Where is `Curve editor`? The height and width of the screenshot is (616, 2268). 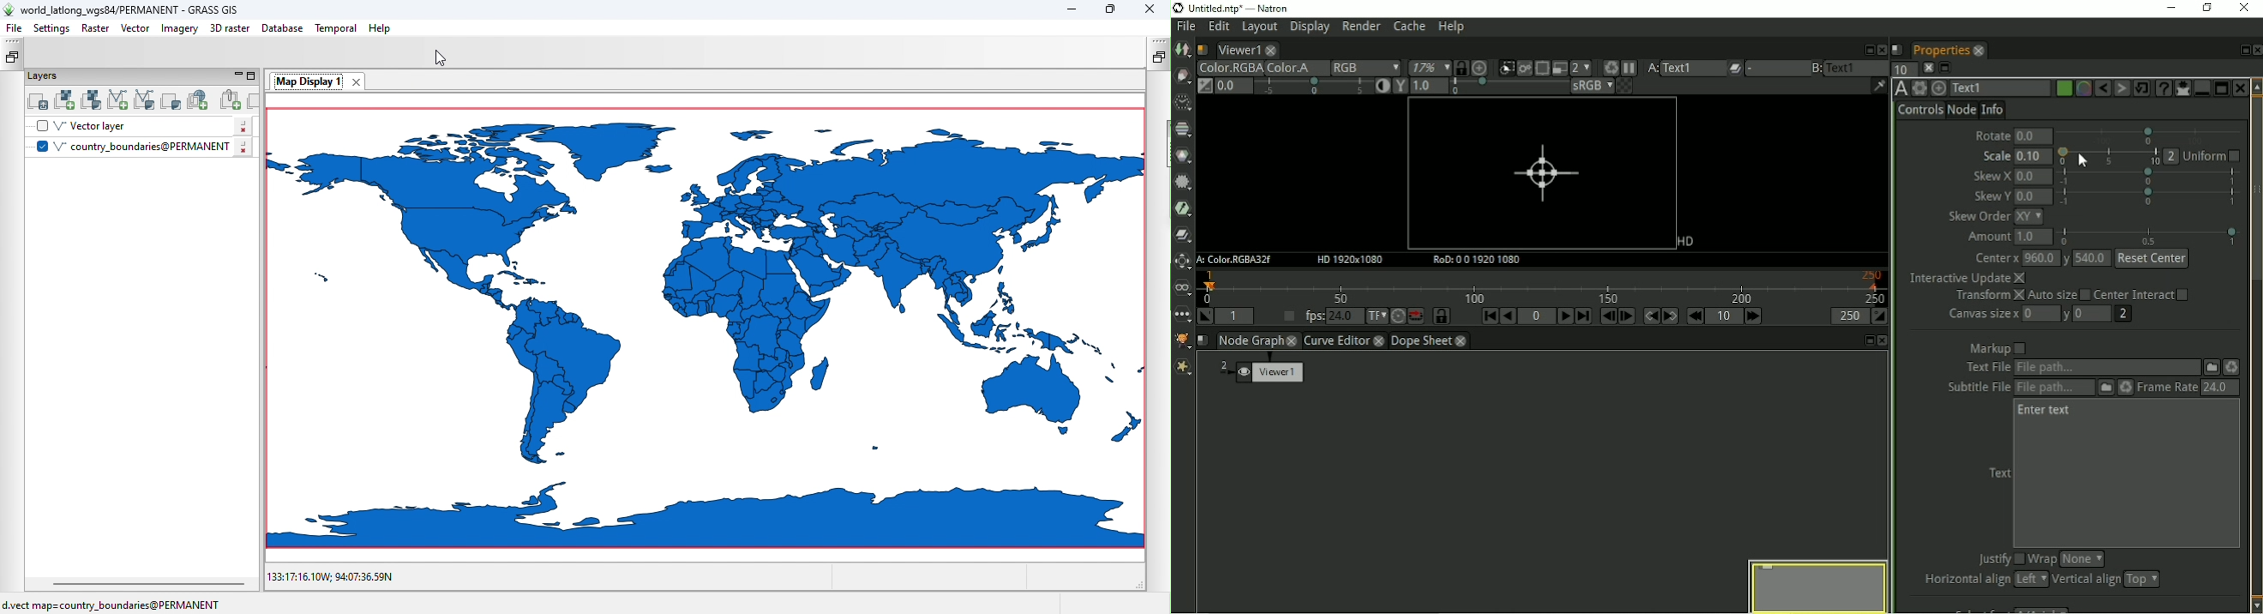 Curve editor is located at coordinates (1344, 342).